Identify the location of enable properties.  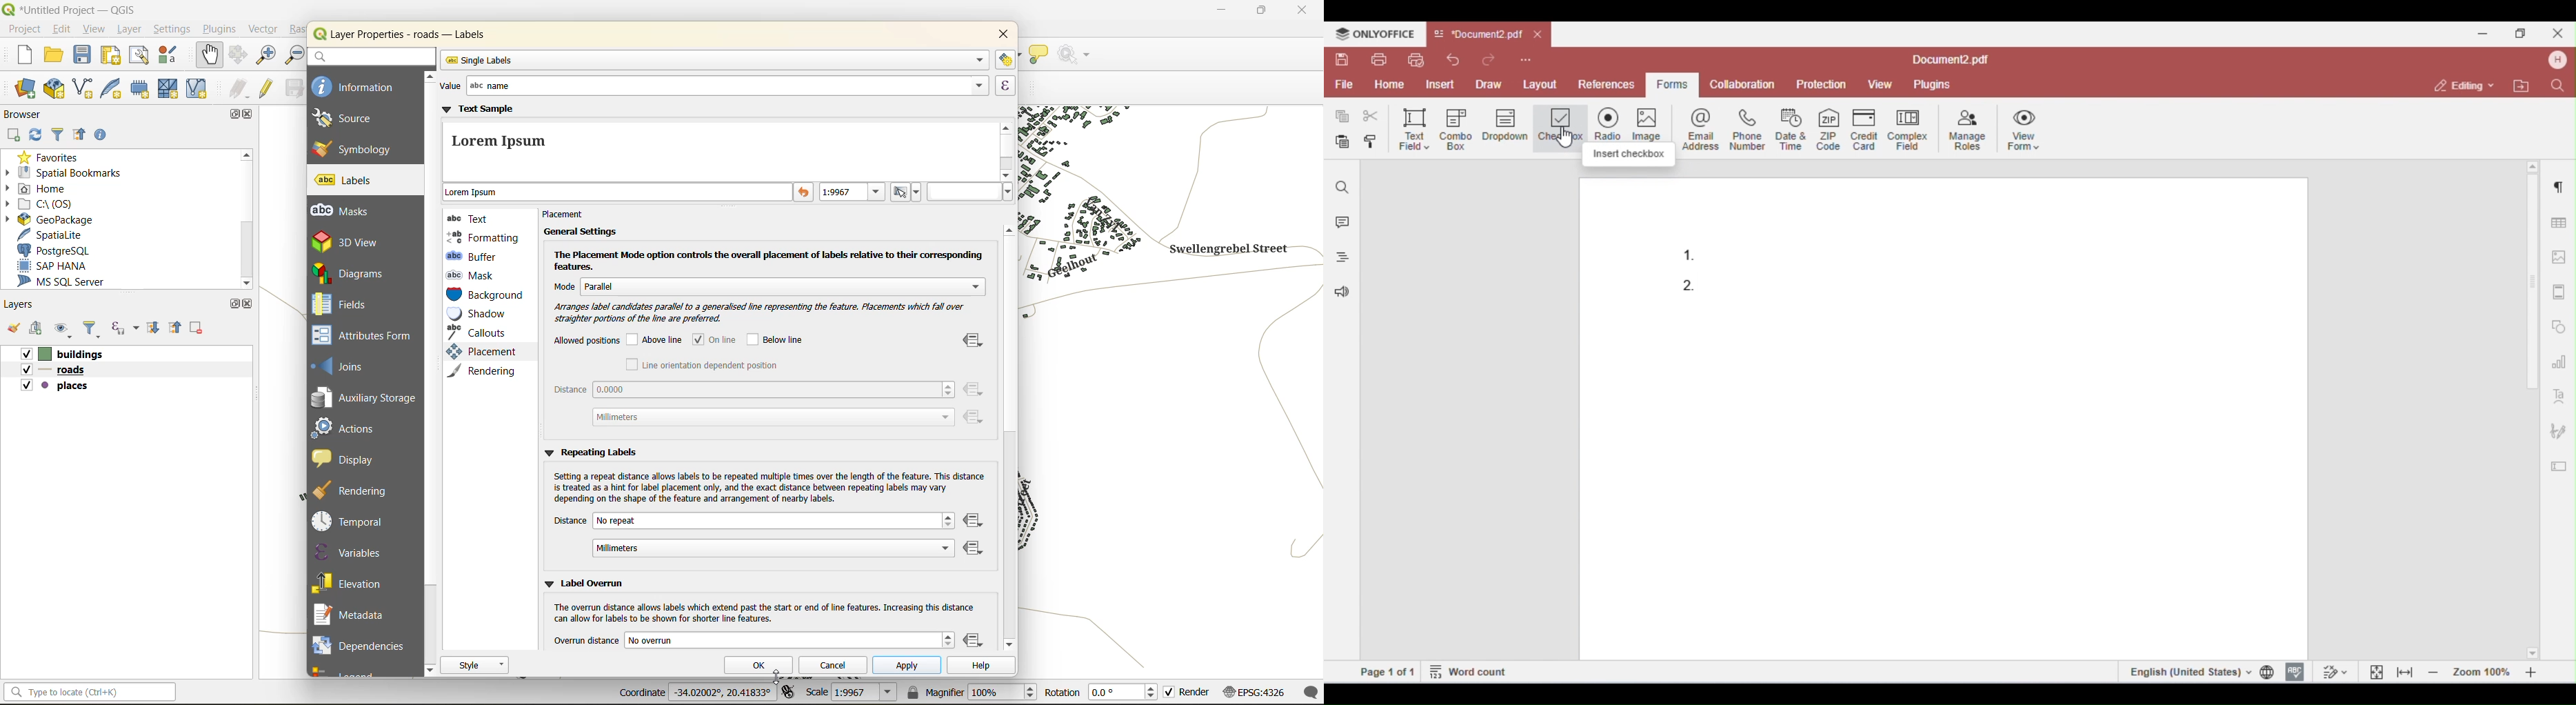
(103, 135).